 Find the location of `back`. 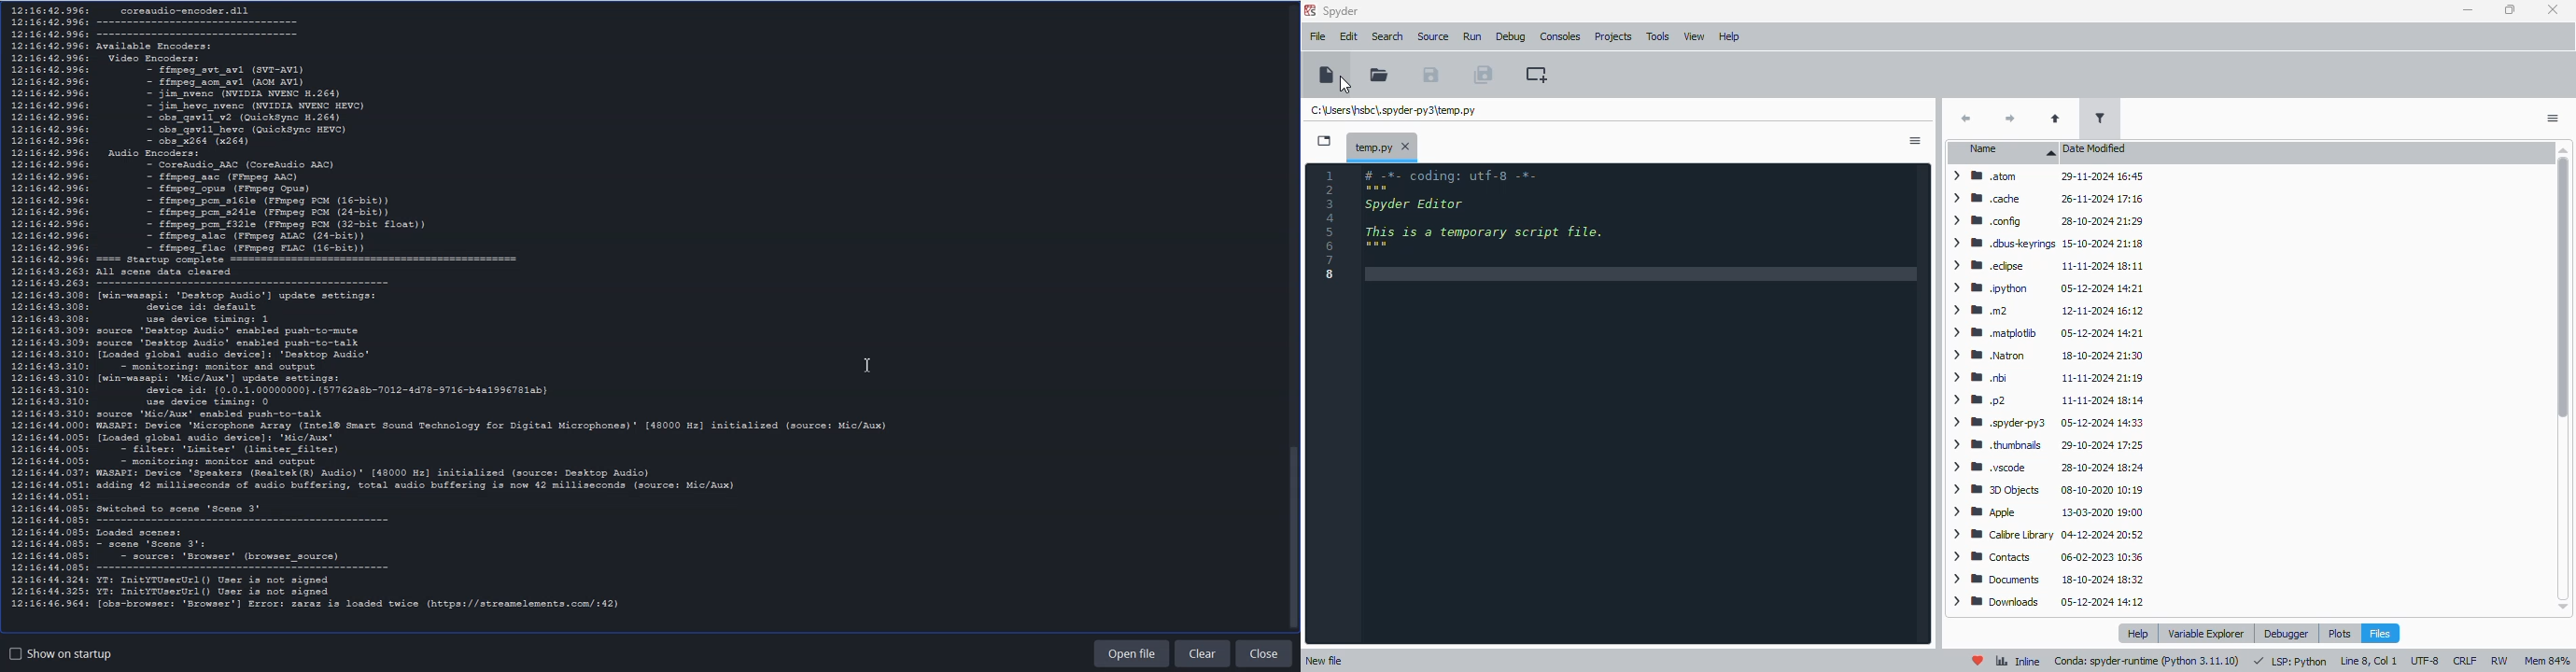

back is located at coordinates (1965, 118).